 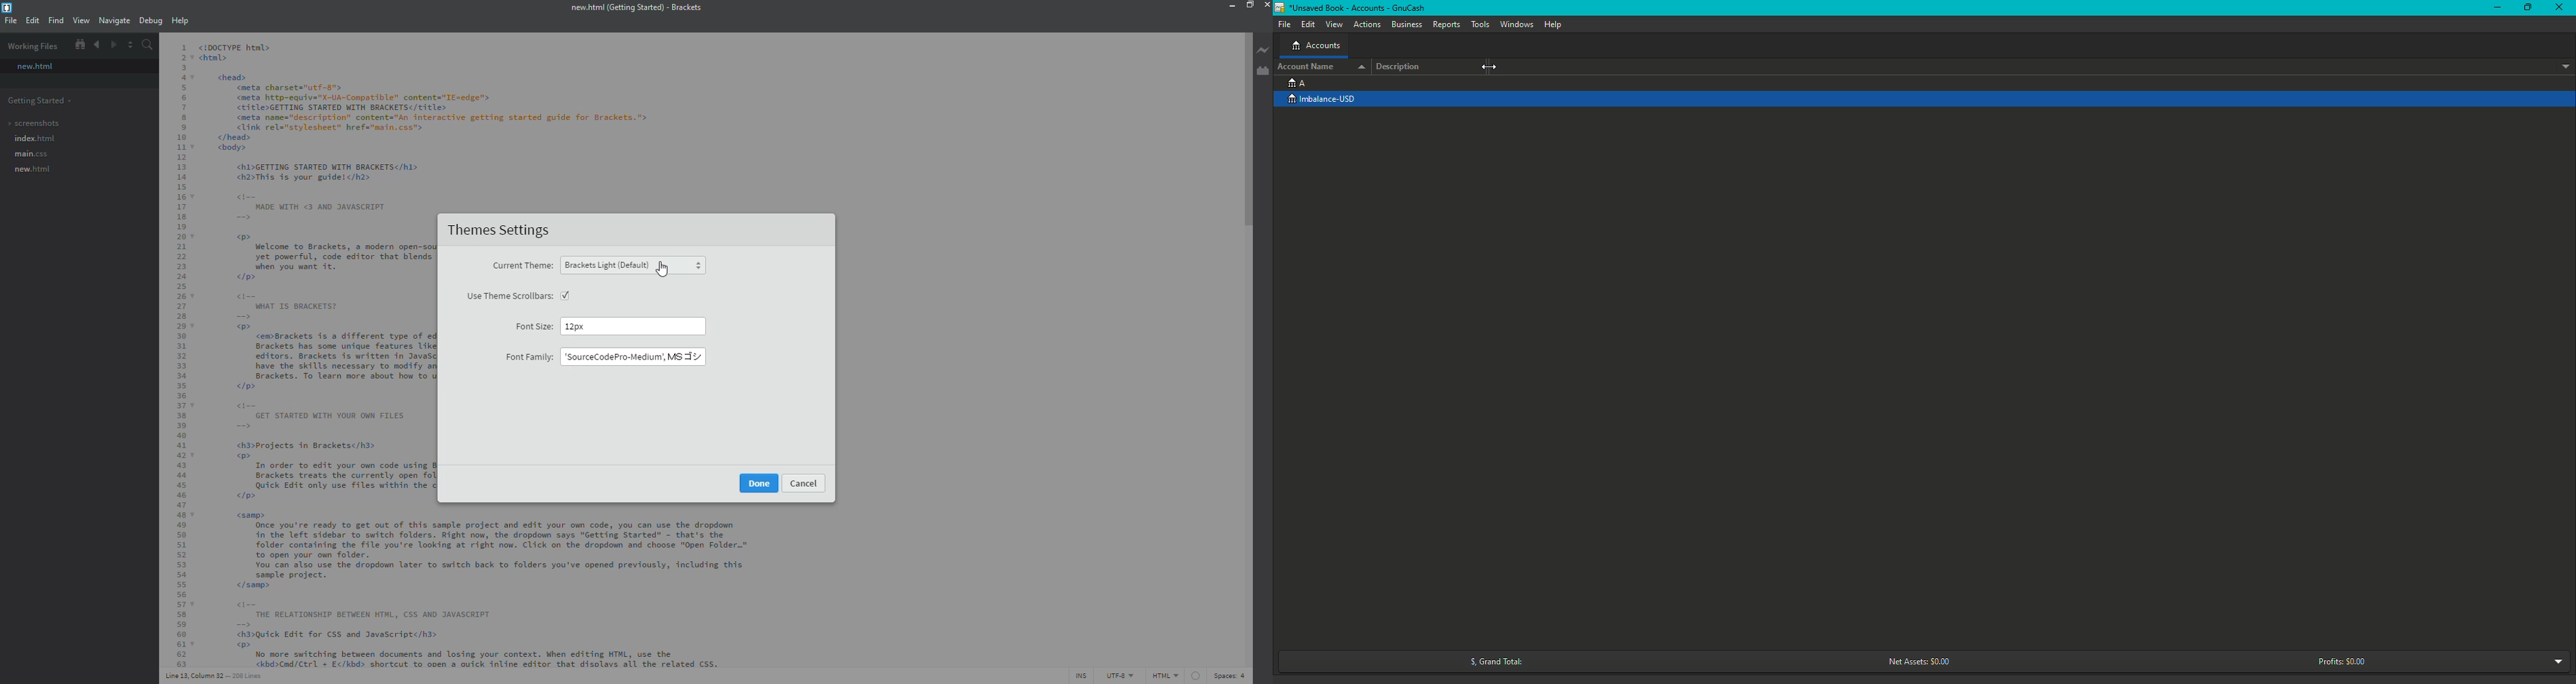 What do you see at coordinates (521, 266) in the screenshot?
I see `current theme` at bounding box center [521, 266].